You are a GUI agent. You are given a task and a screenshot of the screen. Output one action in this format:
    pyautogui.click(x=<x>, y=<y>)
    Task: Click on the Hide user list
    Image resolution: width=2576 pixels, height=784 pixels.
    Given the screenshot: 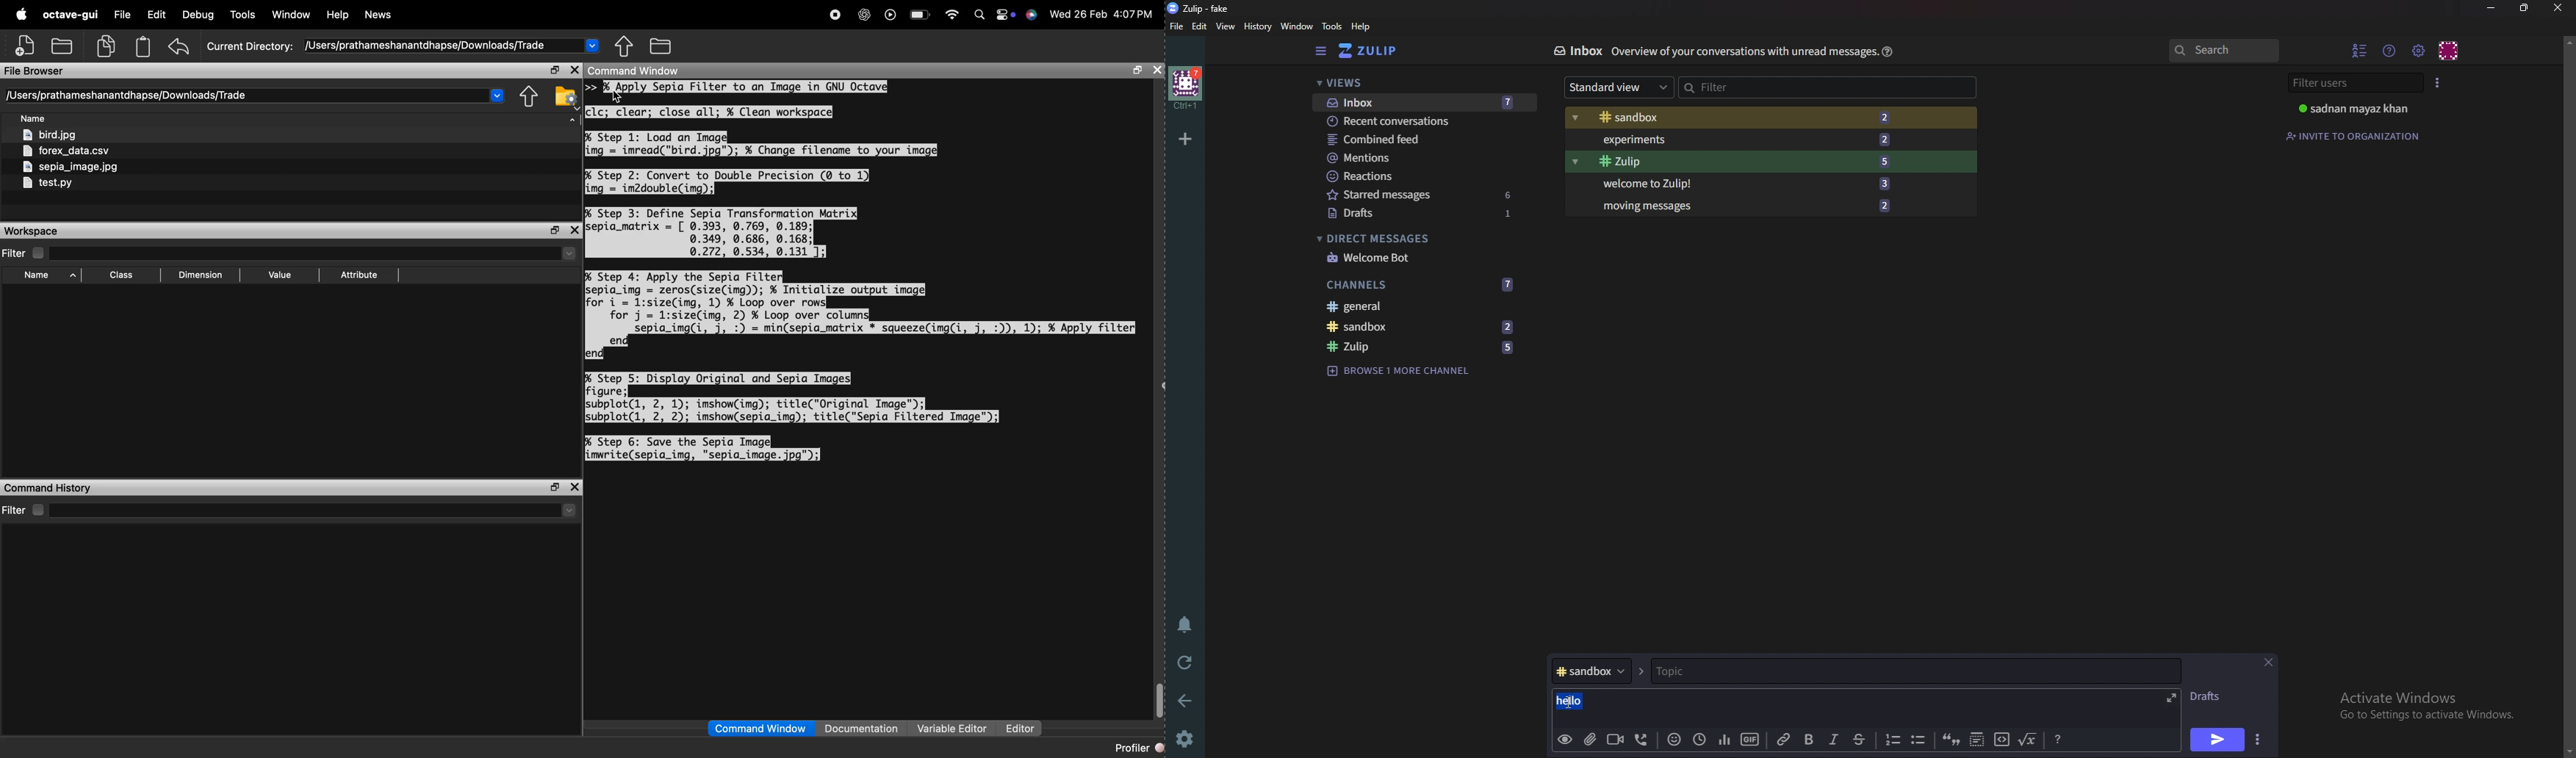 What is the action you would take?
    pyautogui.click(x=2359, y=48)
    